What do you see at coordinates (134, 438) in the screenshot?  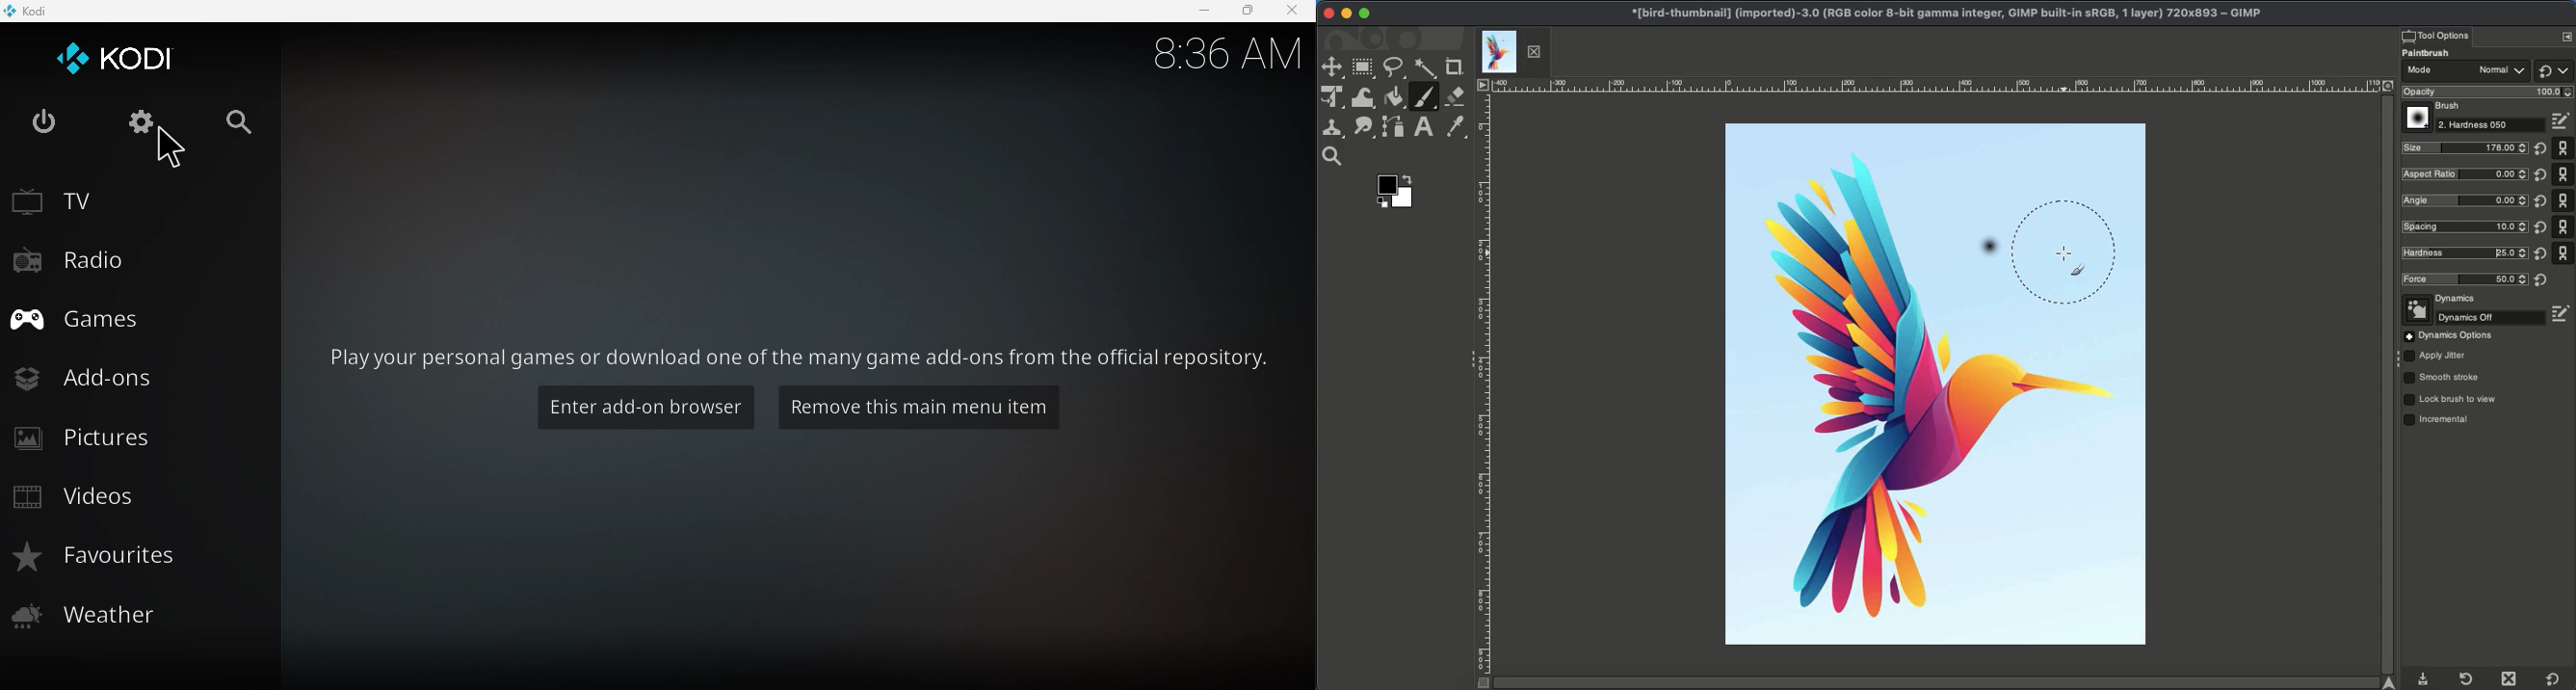 I see `Pictures` at bounding box center [134, 438].